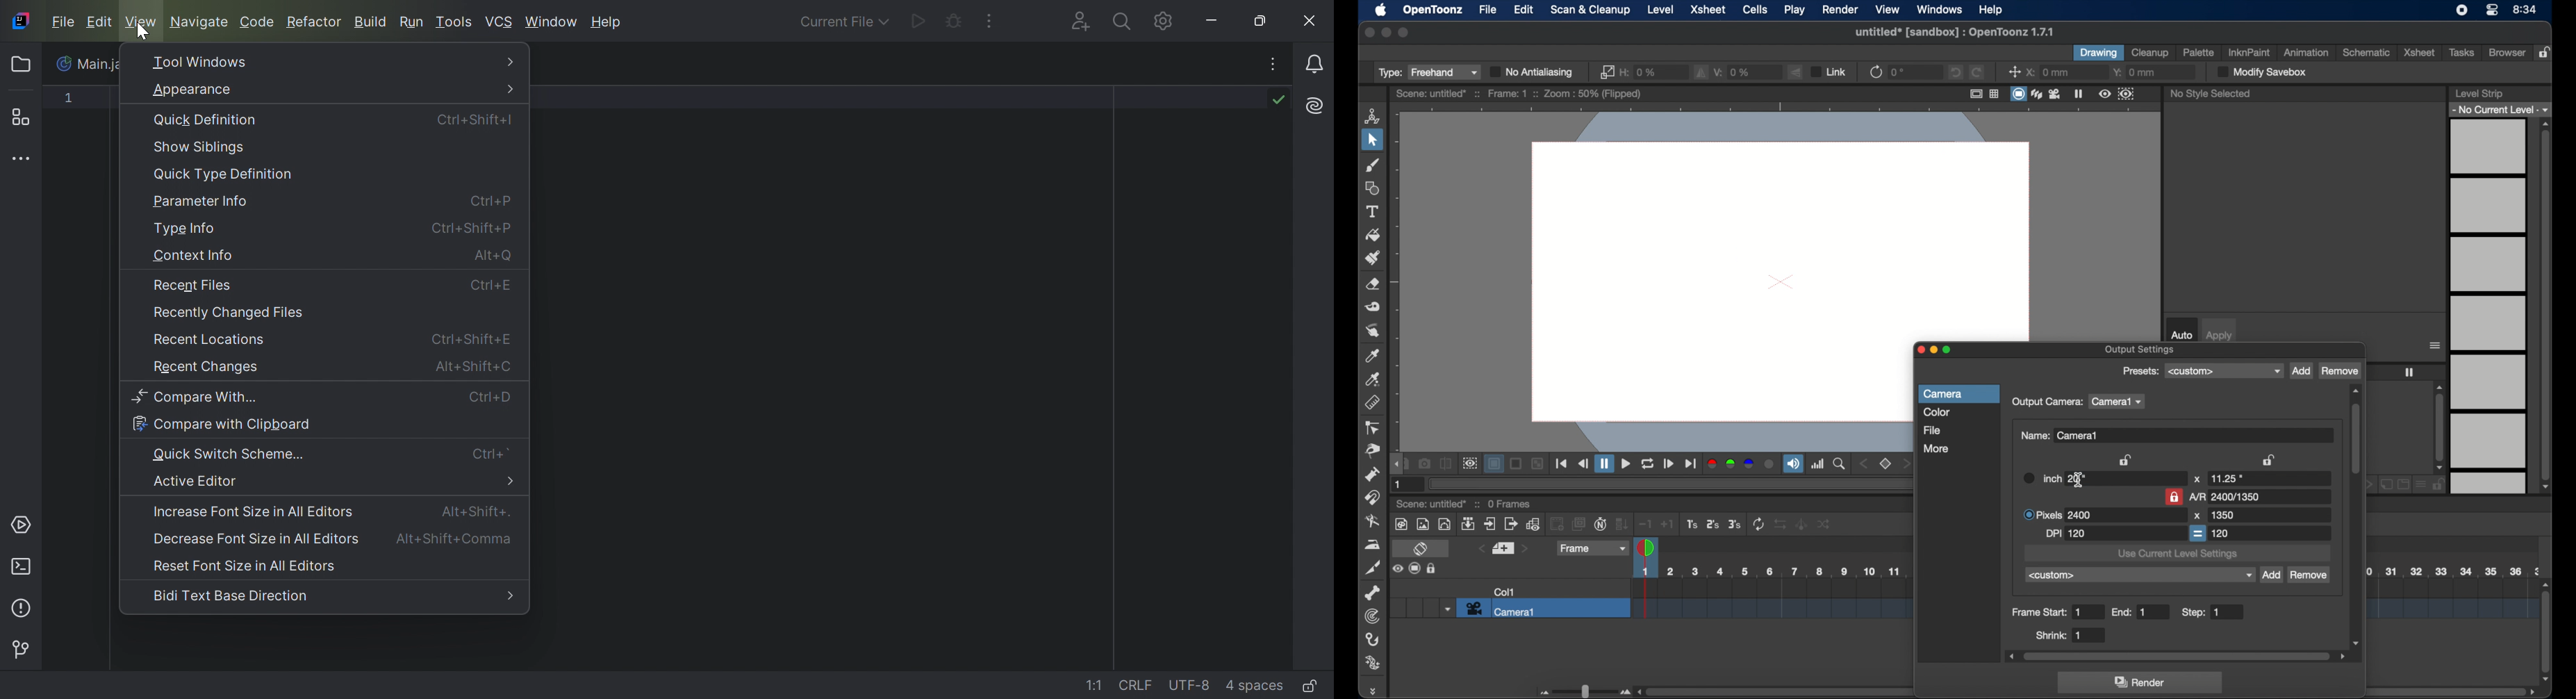  Describe the element at coordinates (2079, 93) in the screenshot. I see `freeze` at that location.